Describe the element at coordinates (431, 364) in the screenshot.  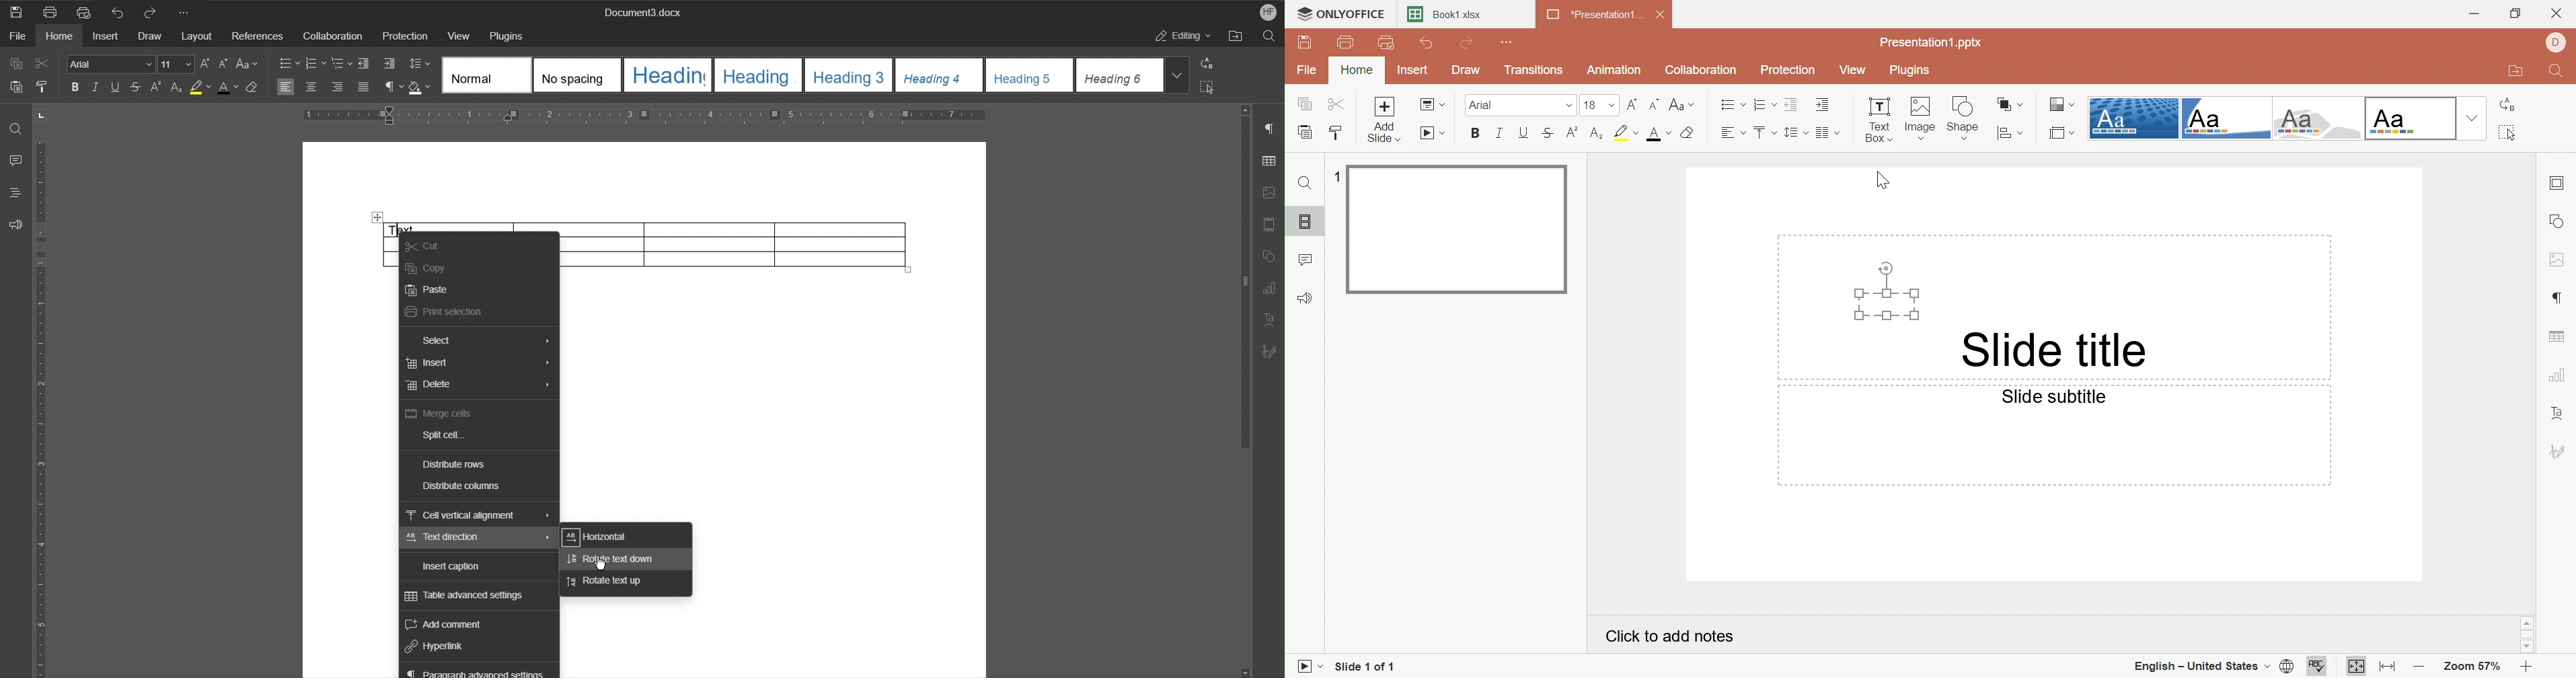
I see `Insert` at that location.